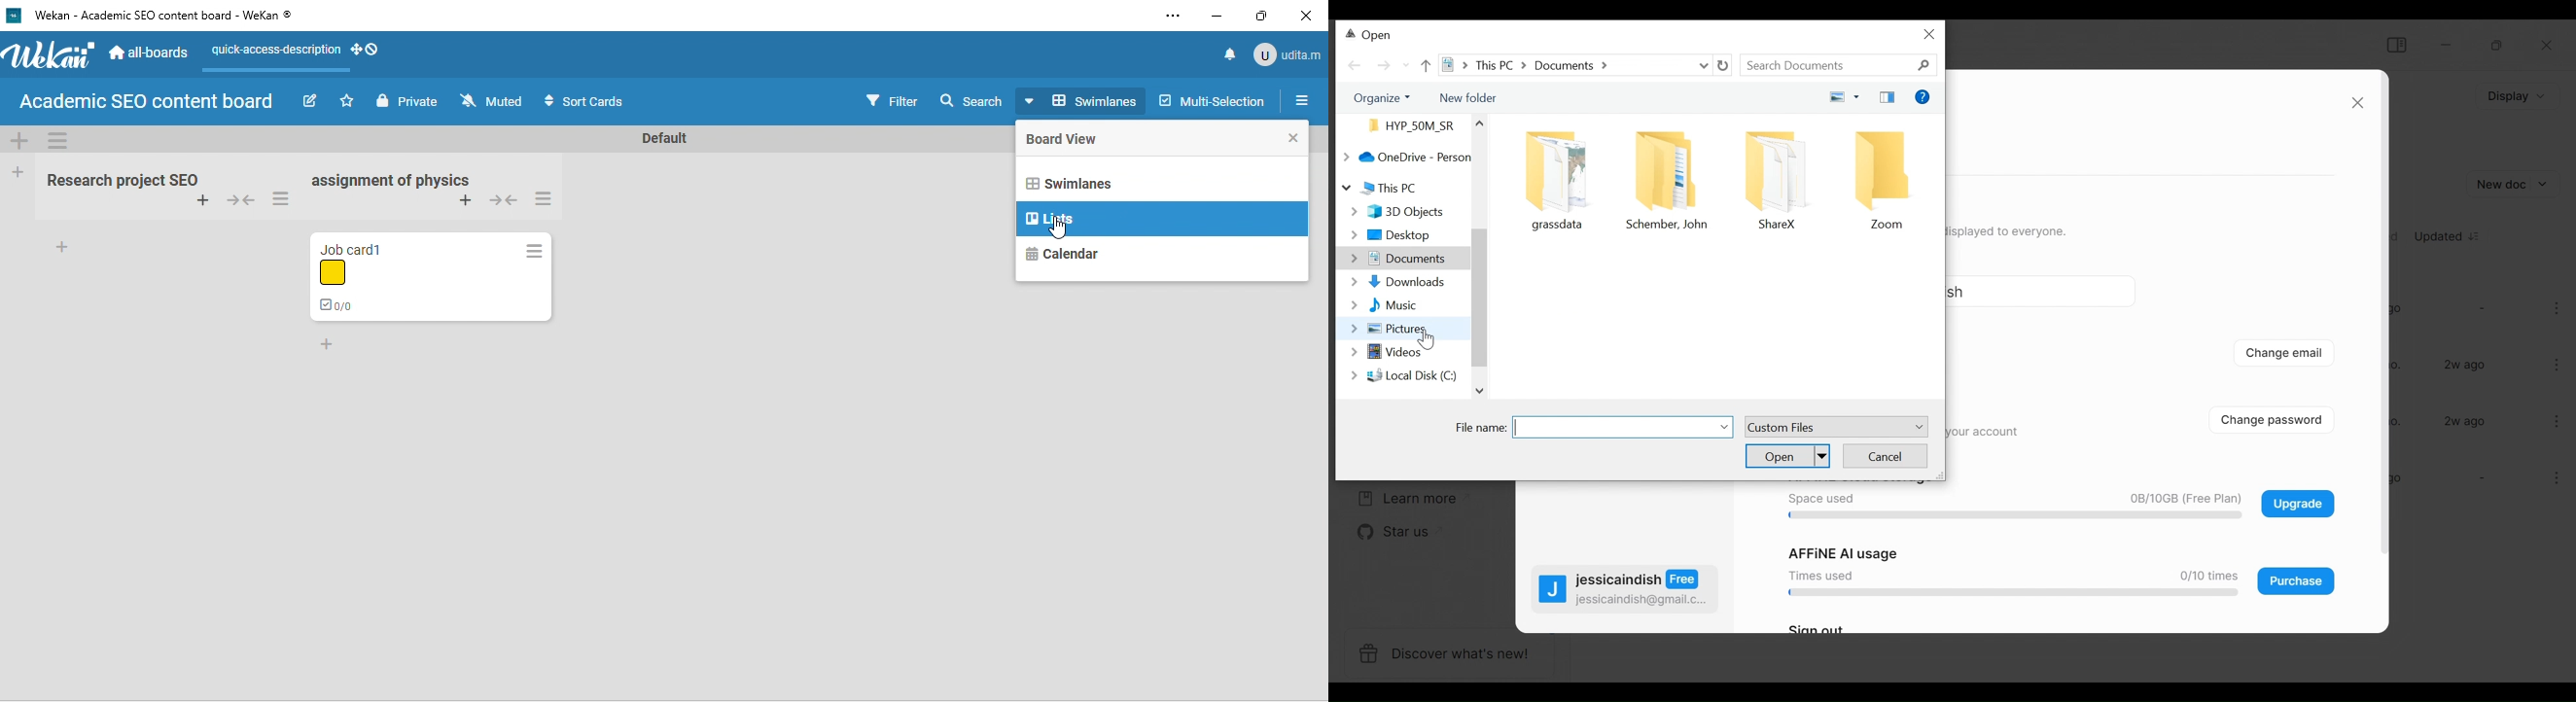  What do you see at coordinates (1478, 122) in the screenshot?
I see `` at bounding box center [1478, 122].